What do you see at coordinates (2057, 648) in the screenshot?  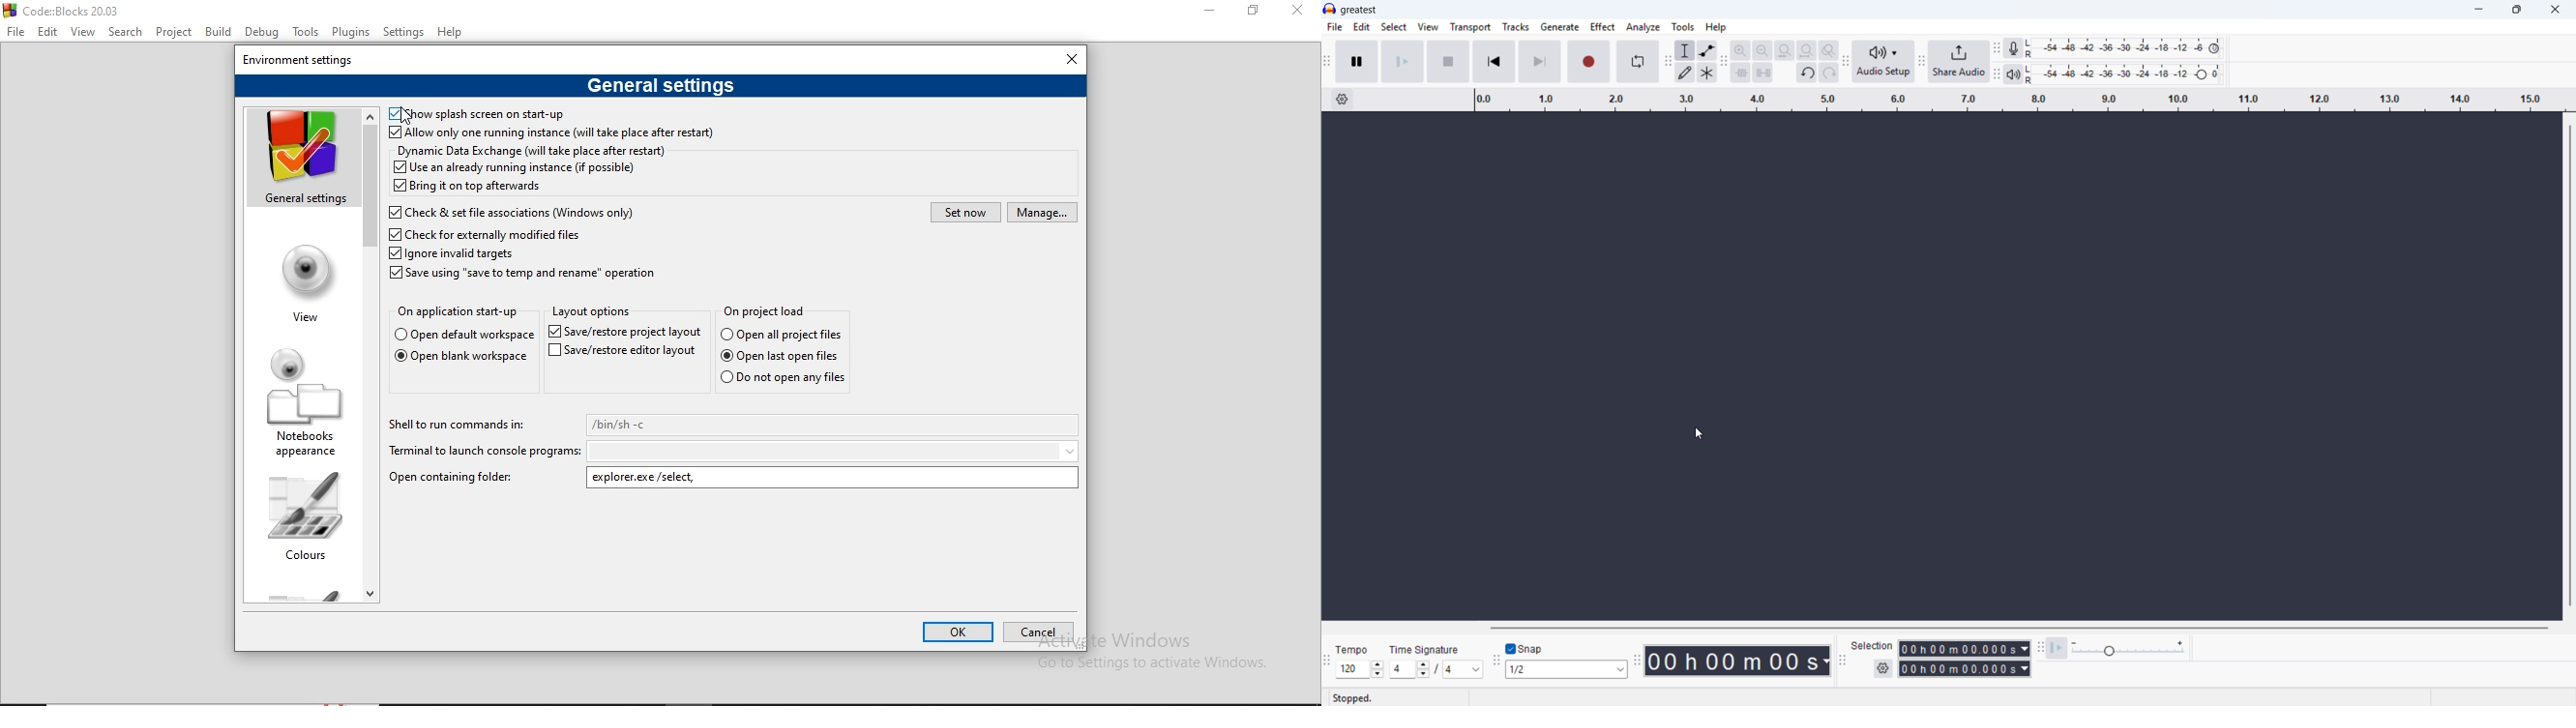 I see `Play at speed ` at bounding box center [2057, 648].